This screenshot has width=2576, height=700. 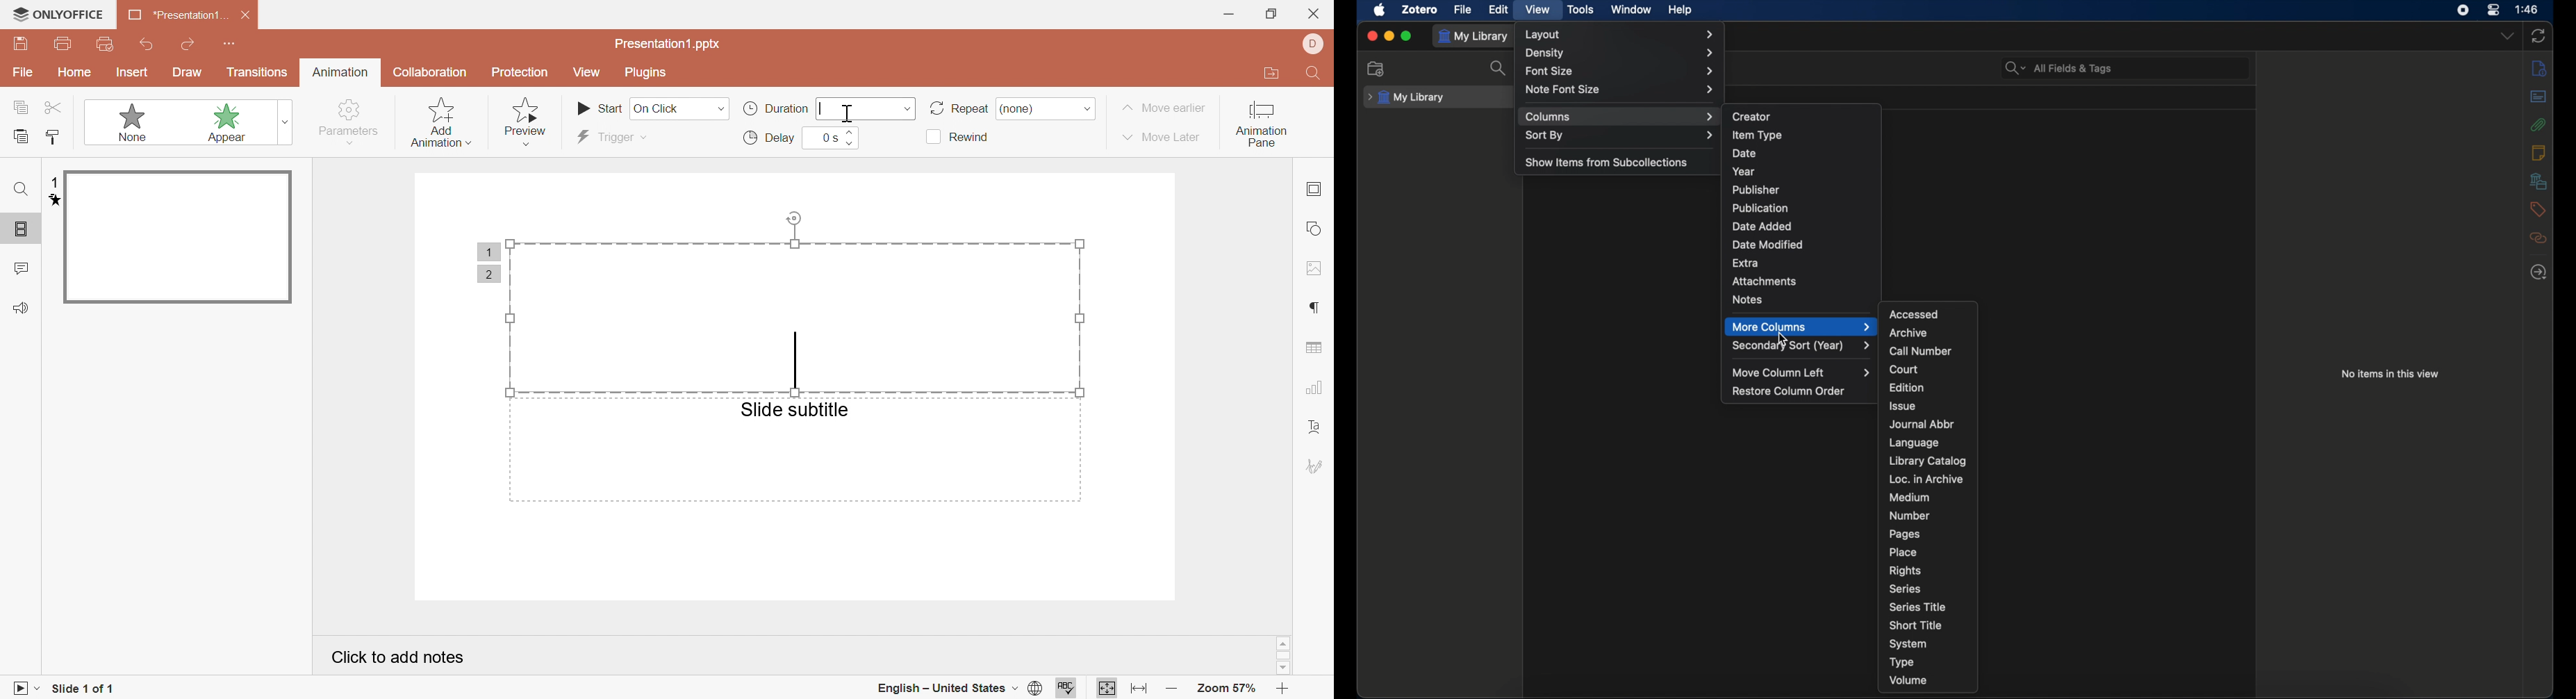 I want to click on type, so click(x=1902, y=661).